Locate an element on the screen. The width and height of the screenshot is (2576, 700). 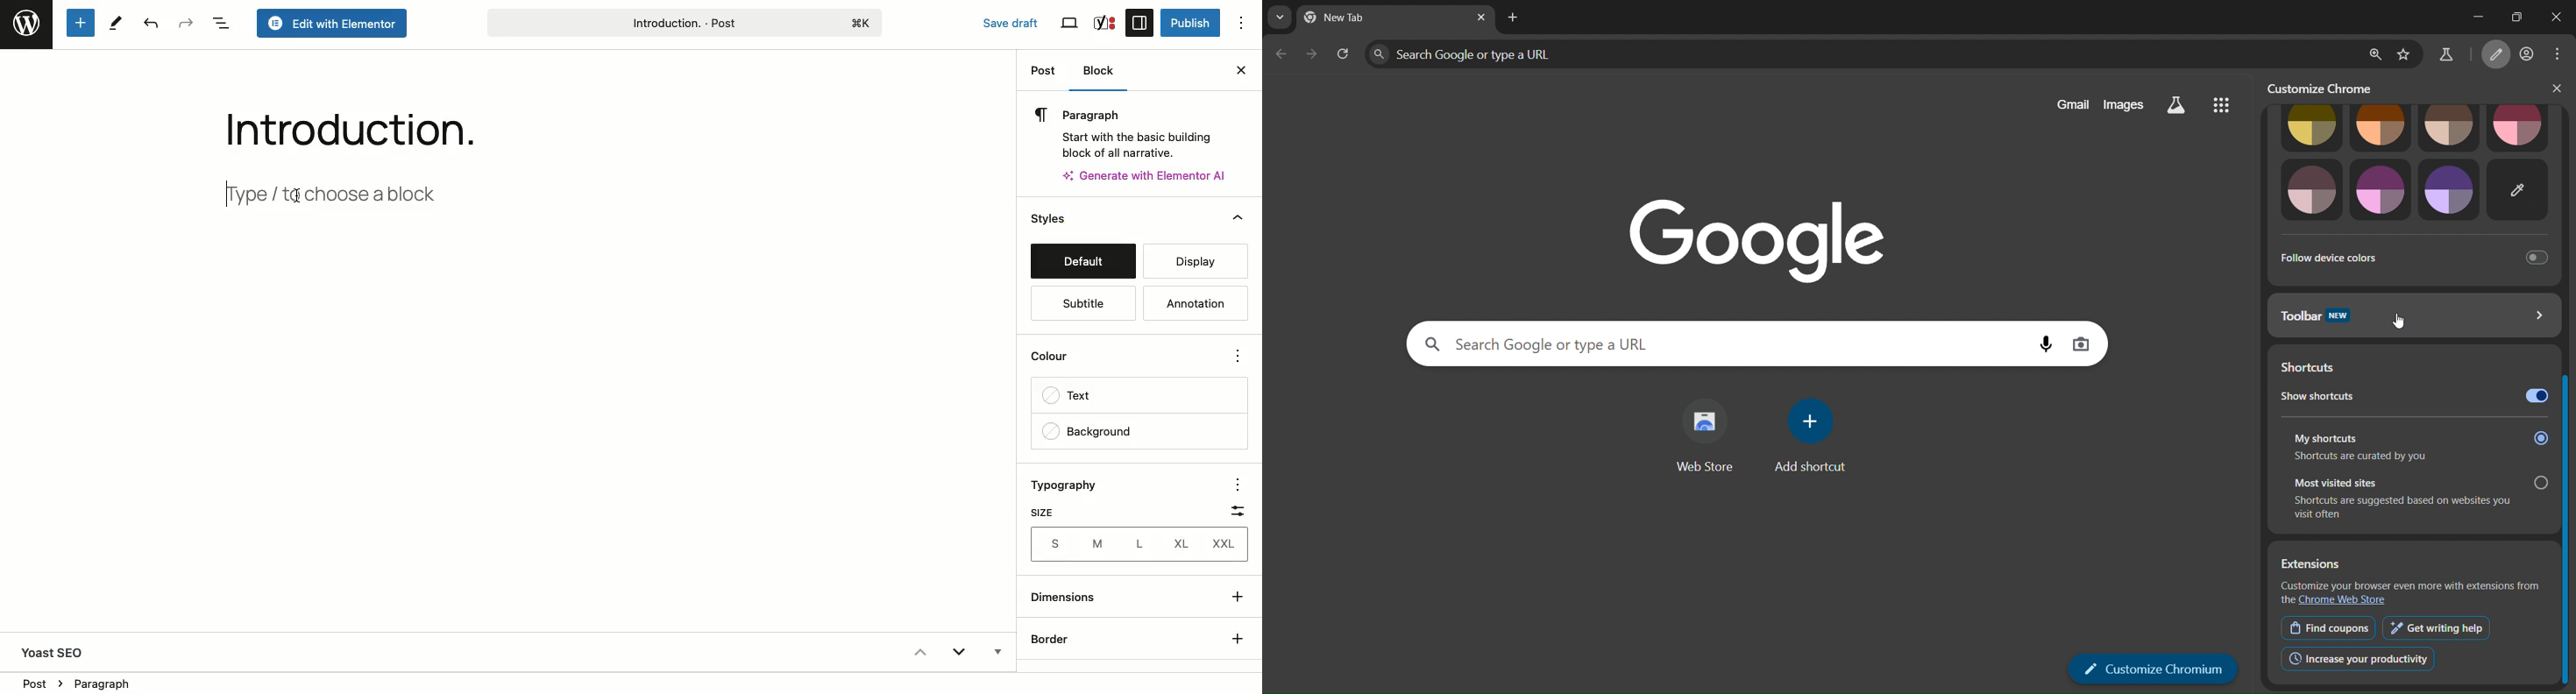
images is located at coordinates (2127, 104).